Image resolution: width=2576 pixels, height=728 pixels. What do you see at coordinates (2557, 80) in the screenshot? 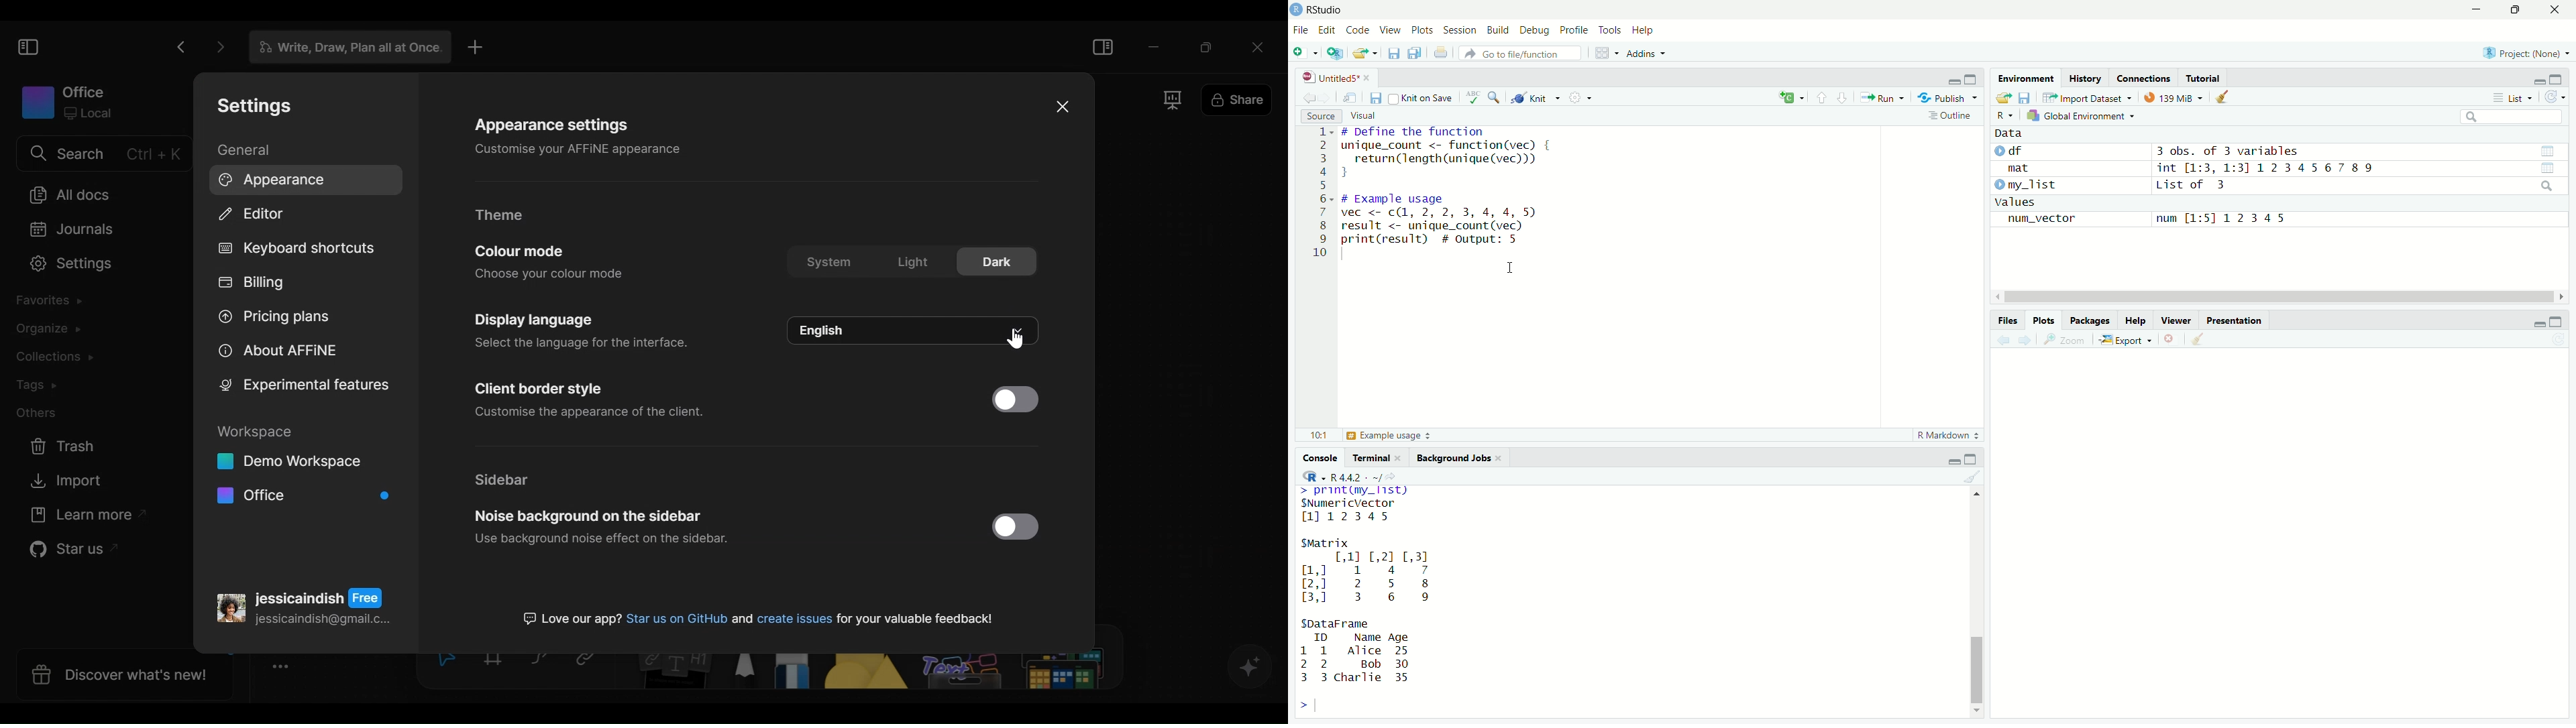
I see `maximize` at bounding box center [2557, 80].